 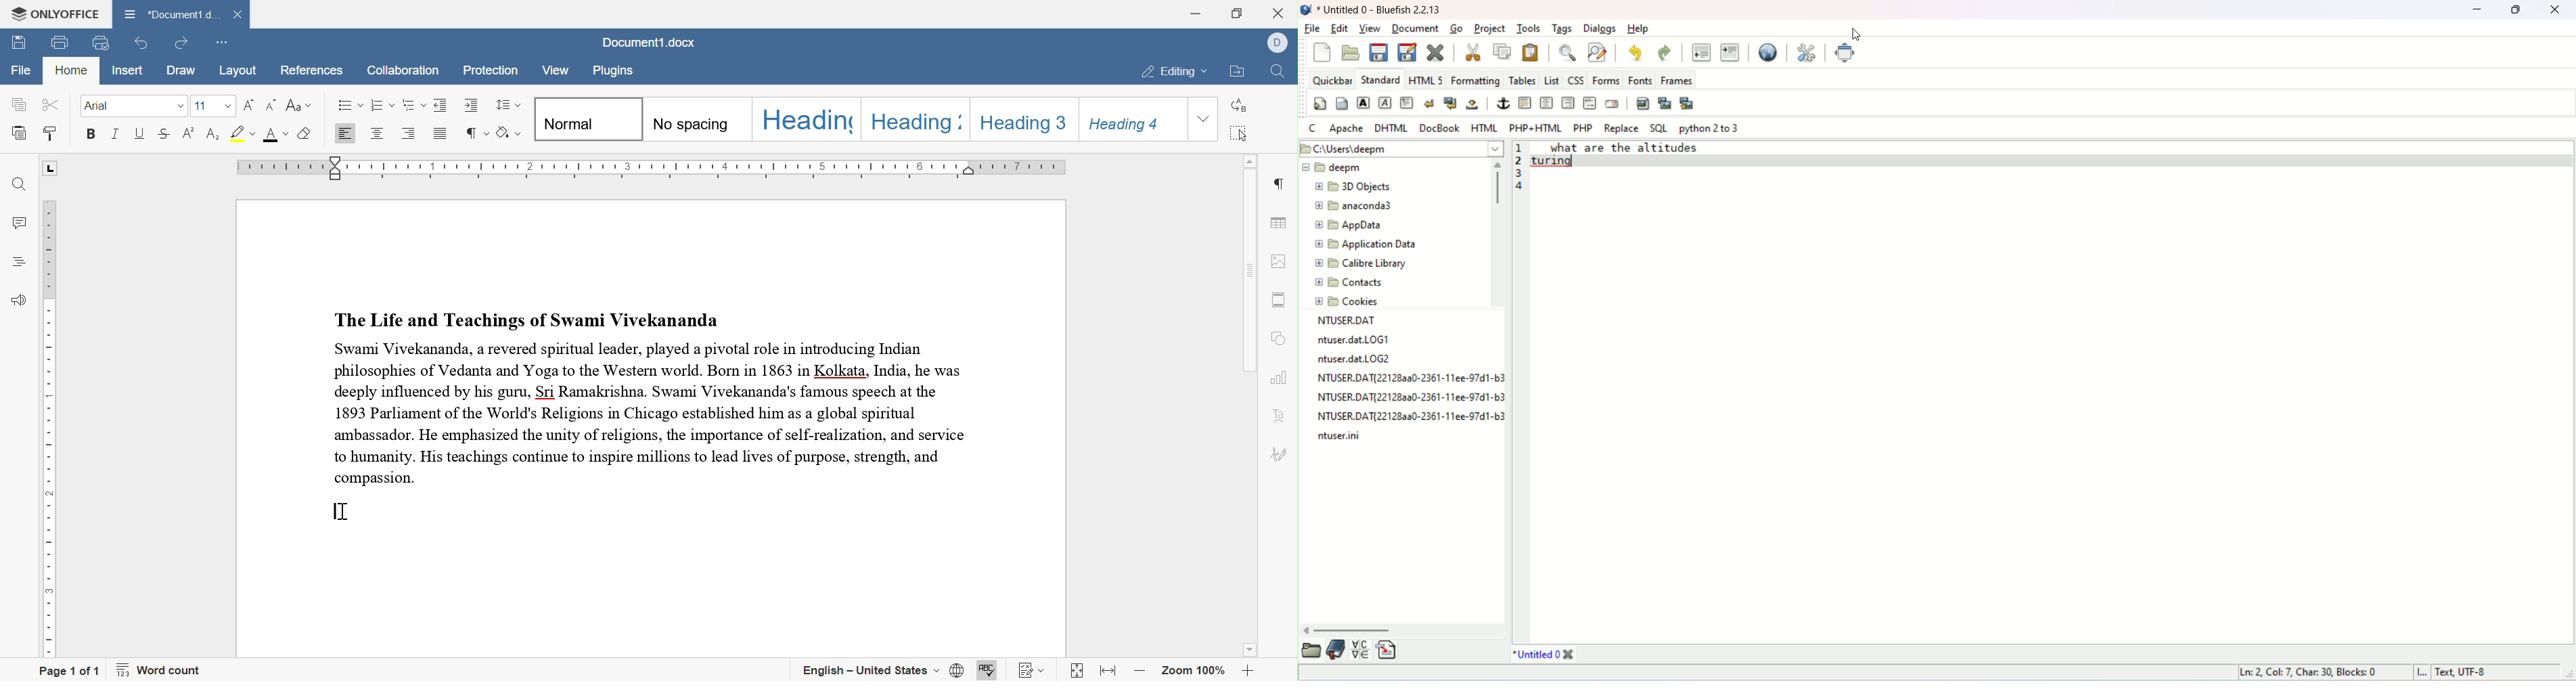 I want to click on minimmize, so click(x=1195, y=12).